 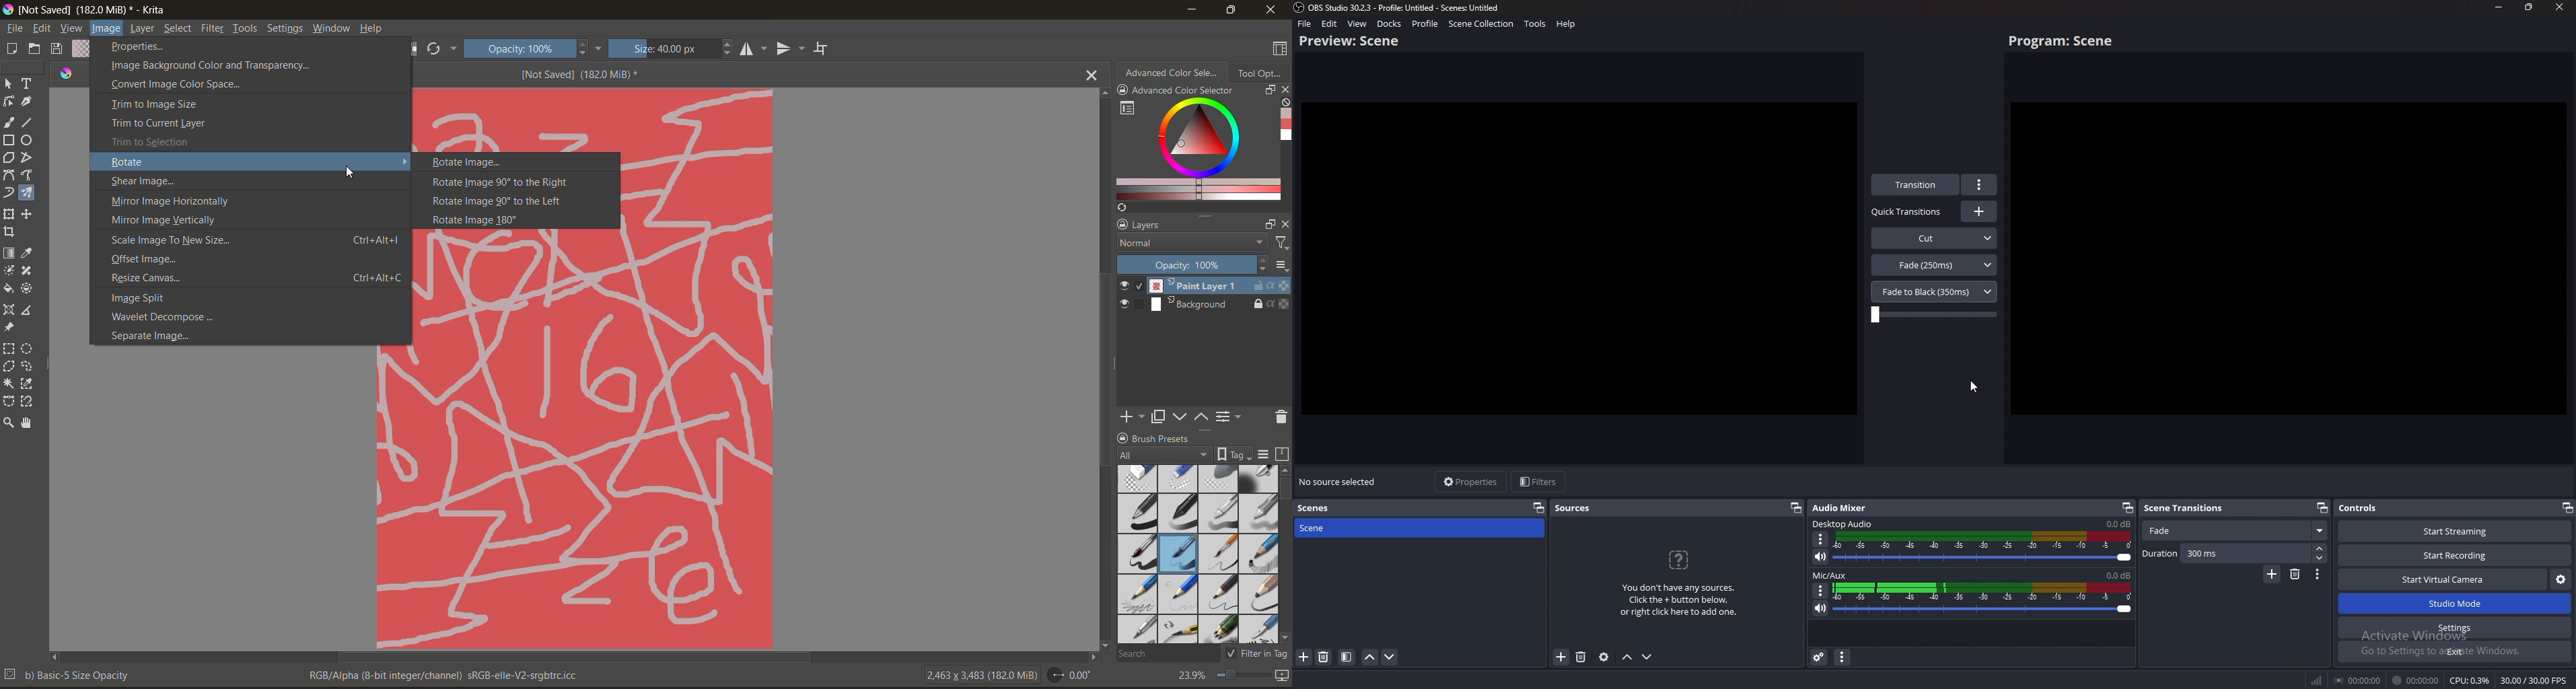 What do you see at coordinates (1159, 653) in the screenshot?
I see `search` at bounding box center [1159, 653].